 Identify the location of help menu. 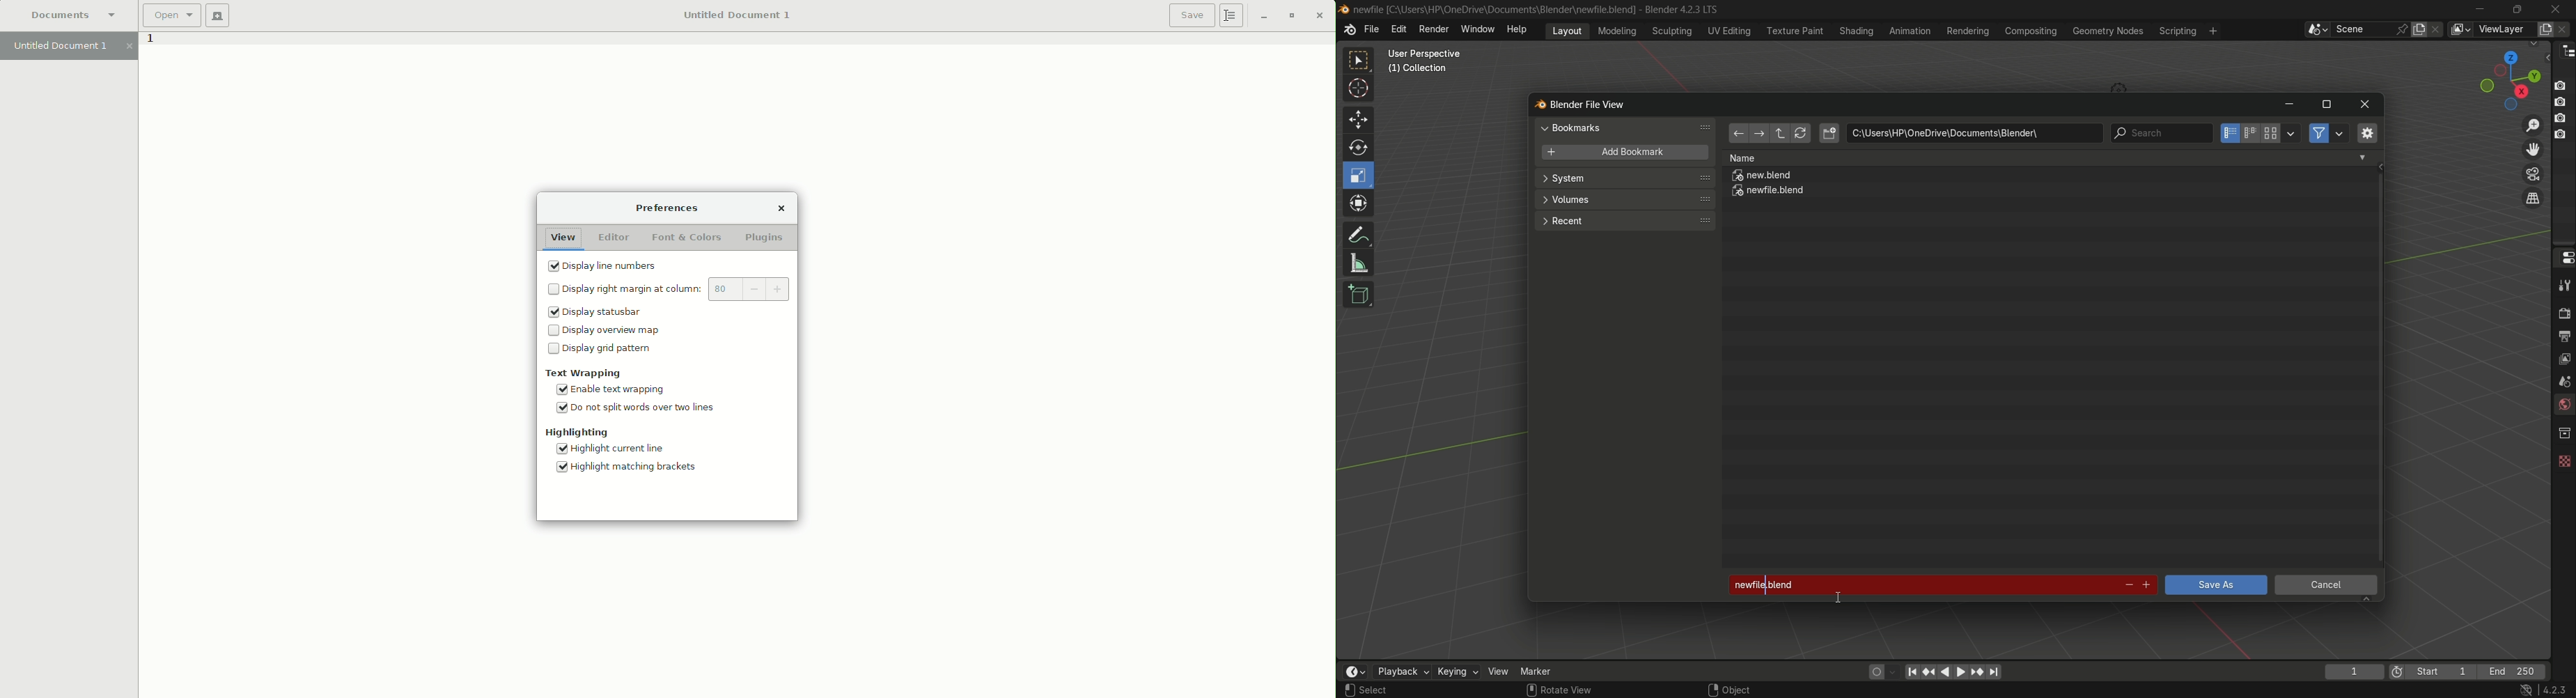
(1520, 29).